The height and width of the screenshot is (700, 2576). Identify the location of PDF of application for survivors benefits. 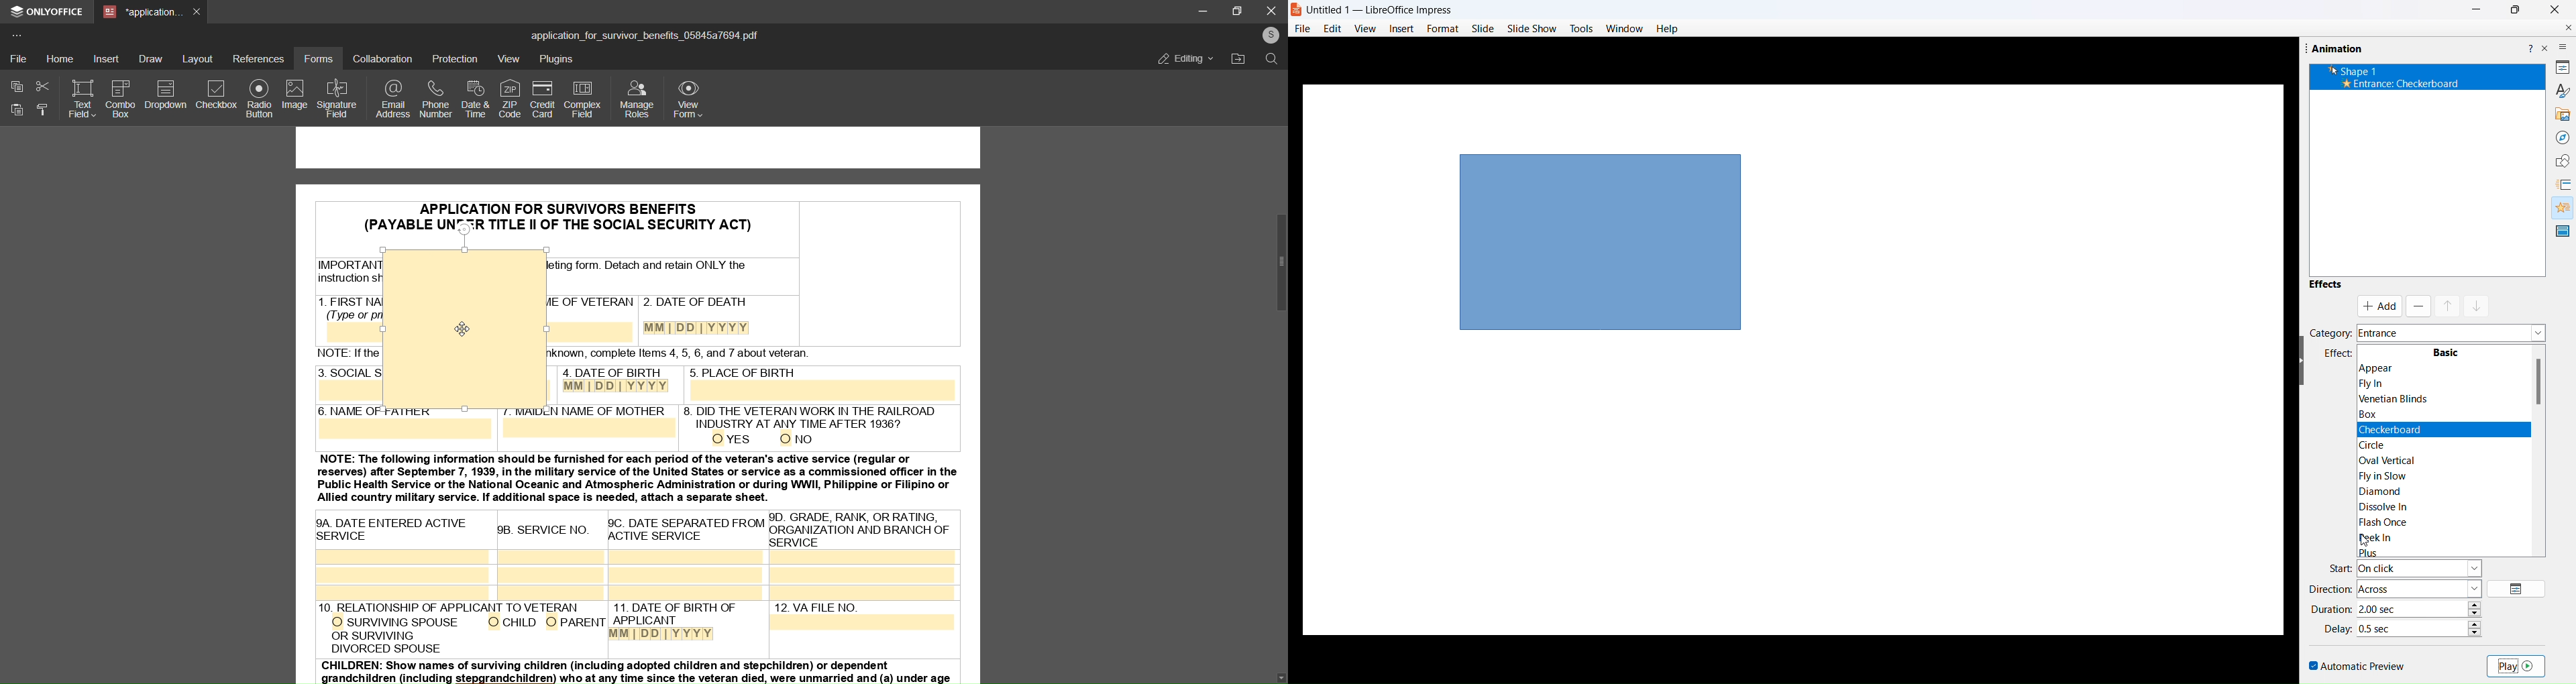
(462, 203).